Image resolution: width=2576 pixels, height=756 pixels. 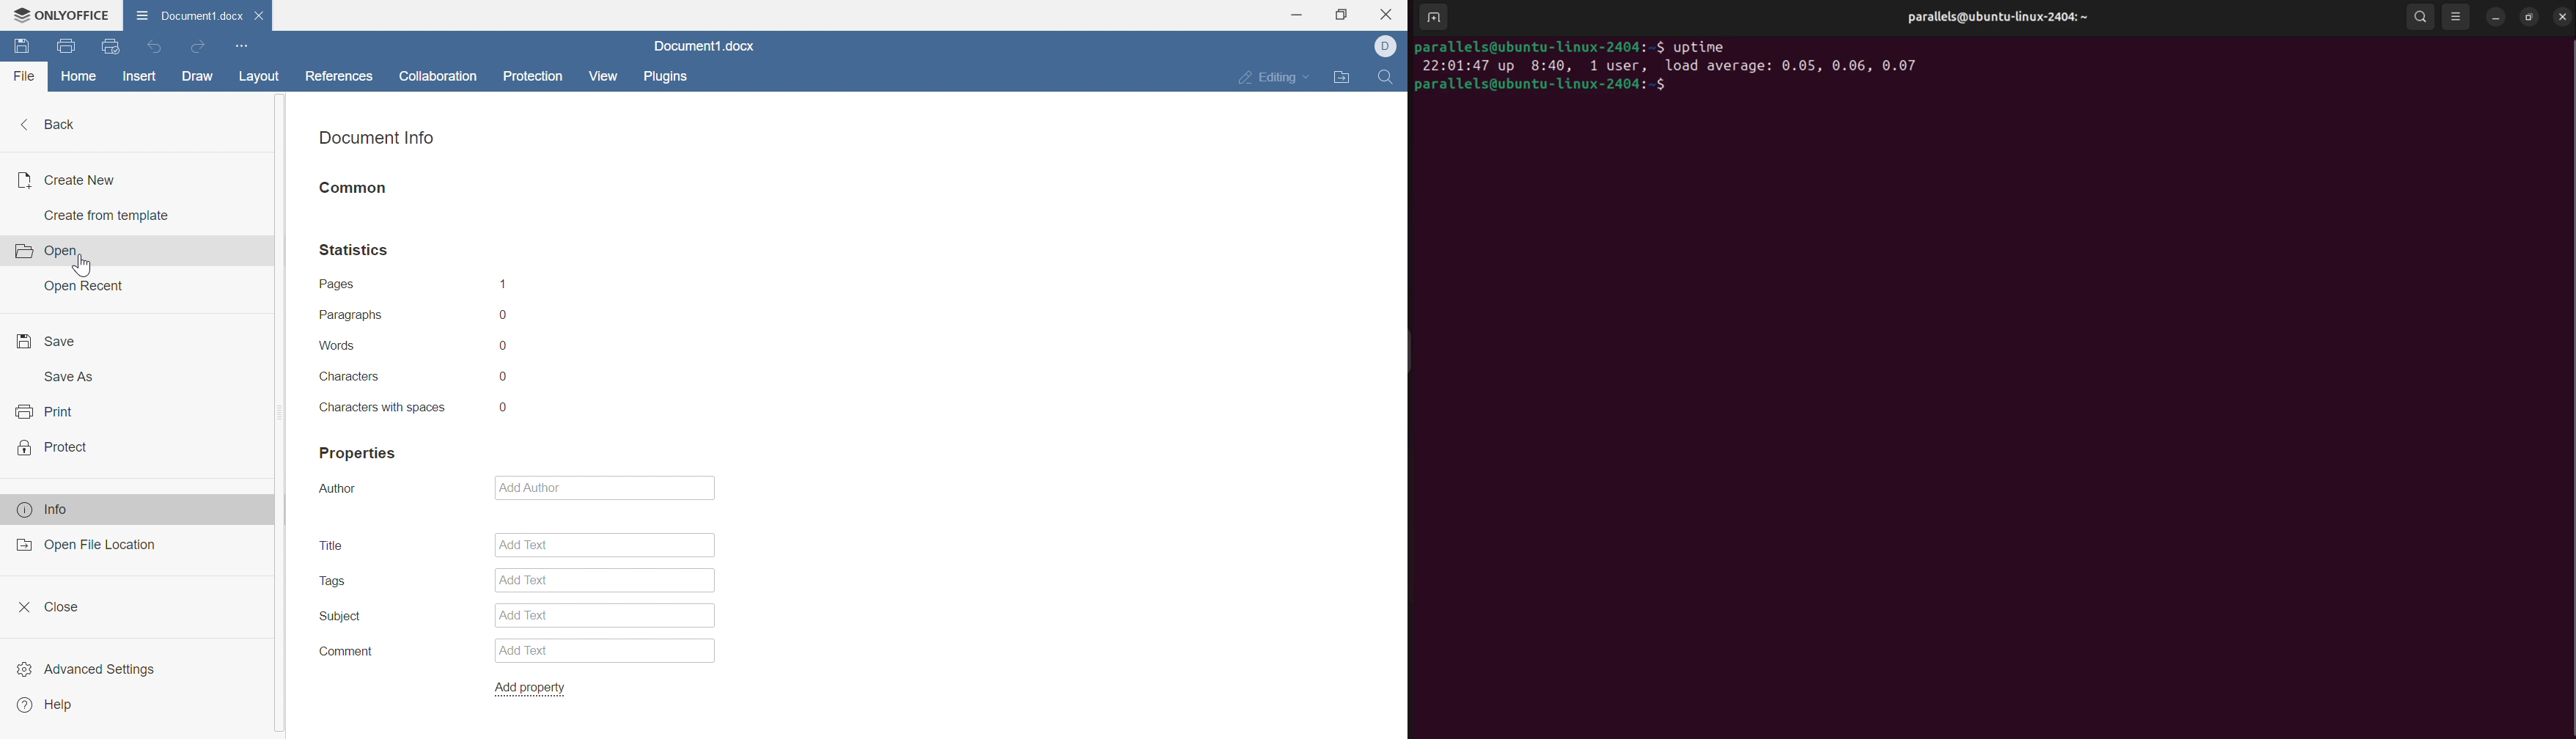 I want to click on 0.06, so click(x=1853, y=66).